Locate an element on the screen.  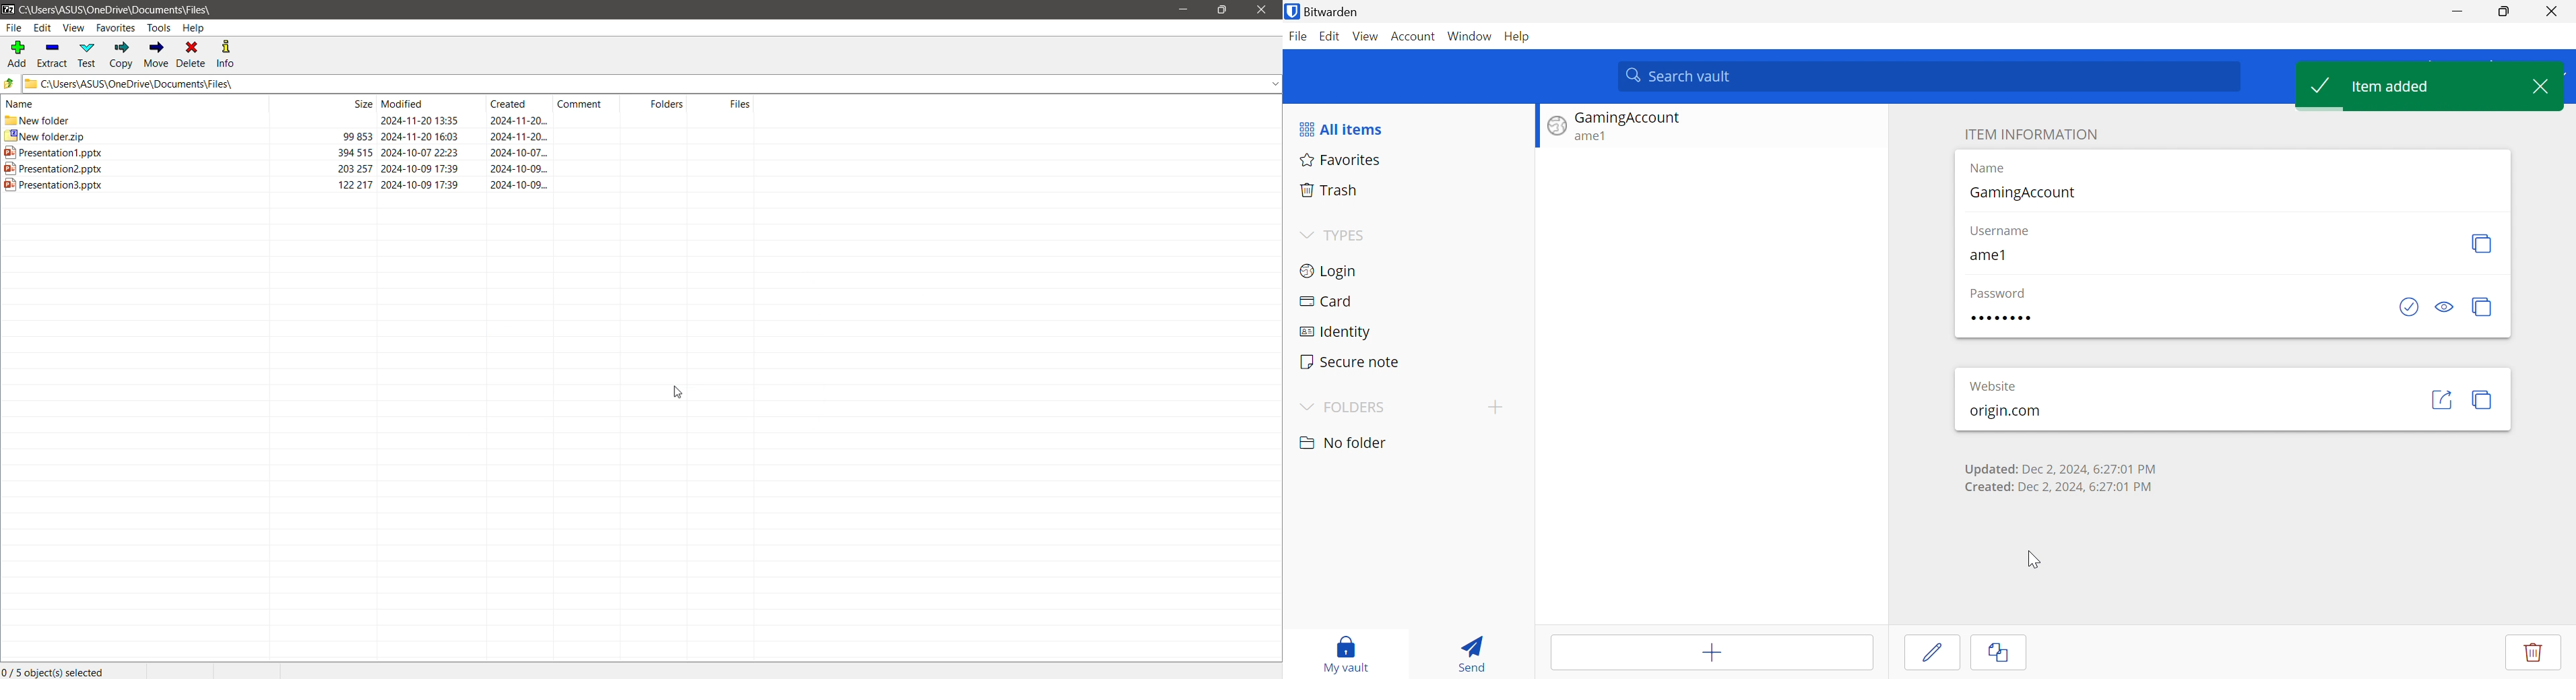
File is located at coordinates (13, 28).